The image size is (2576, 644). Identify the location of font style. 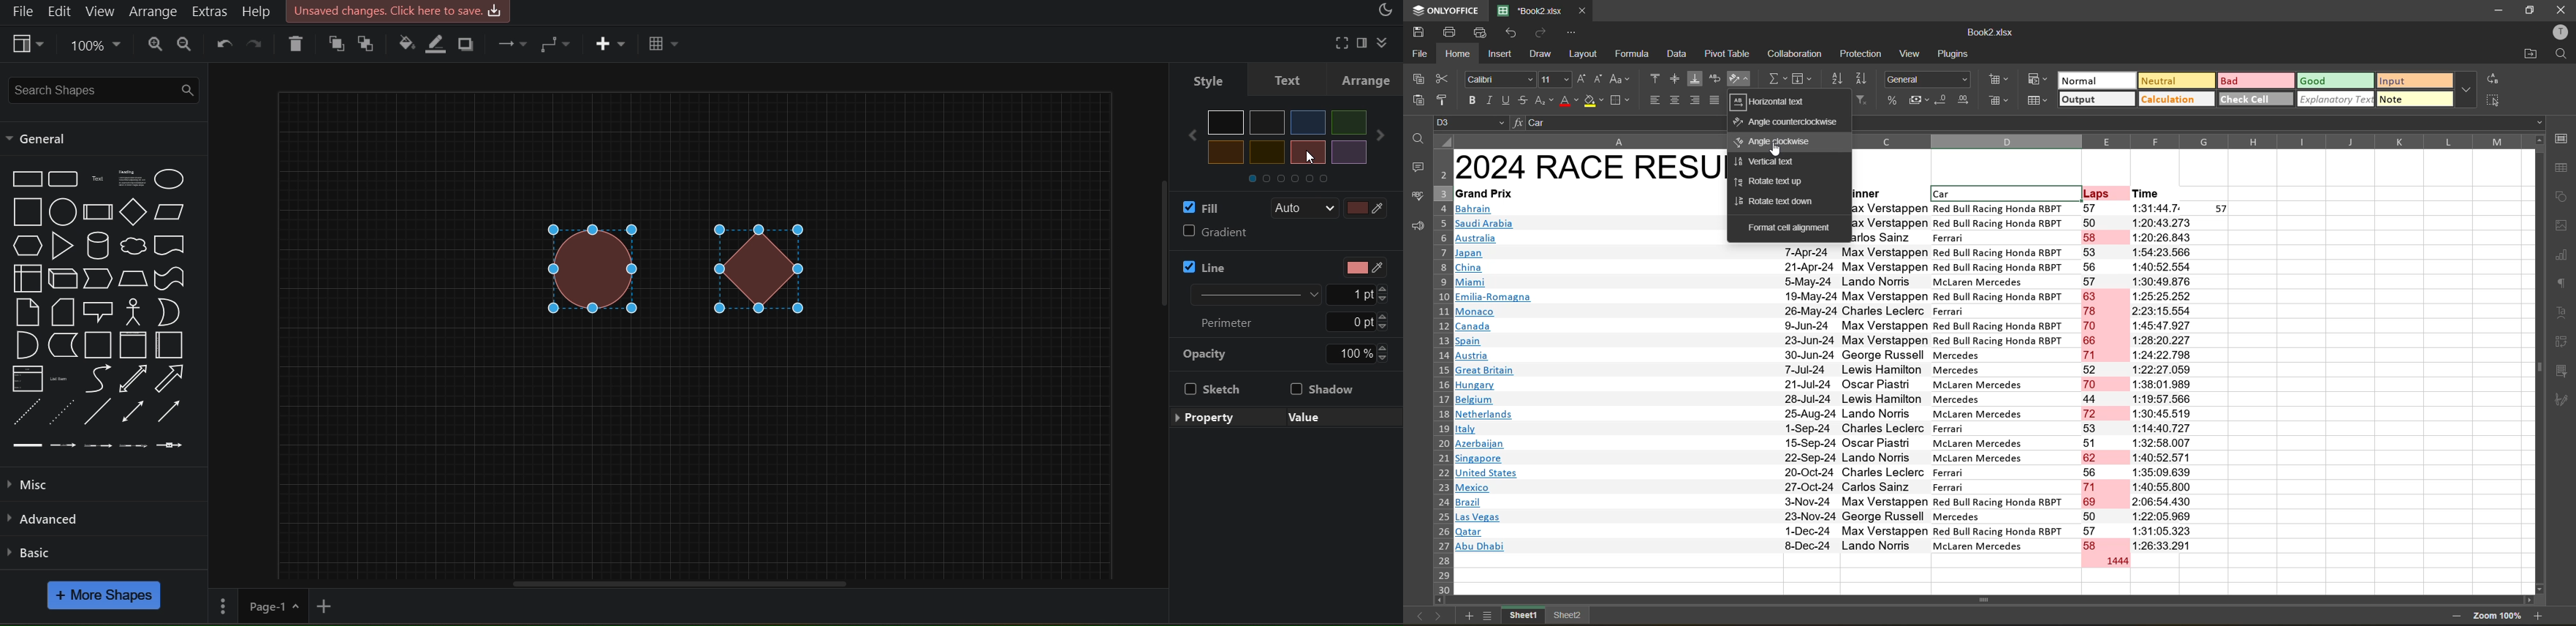
(1501, 79).